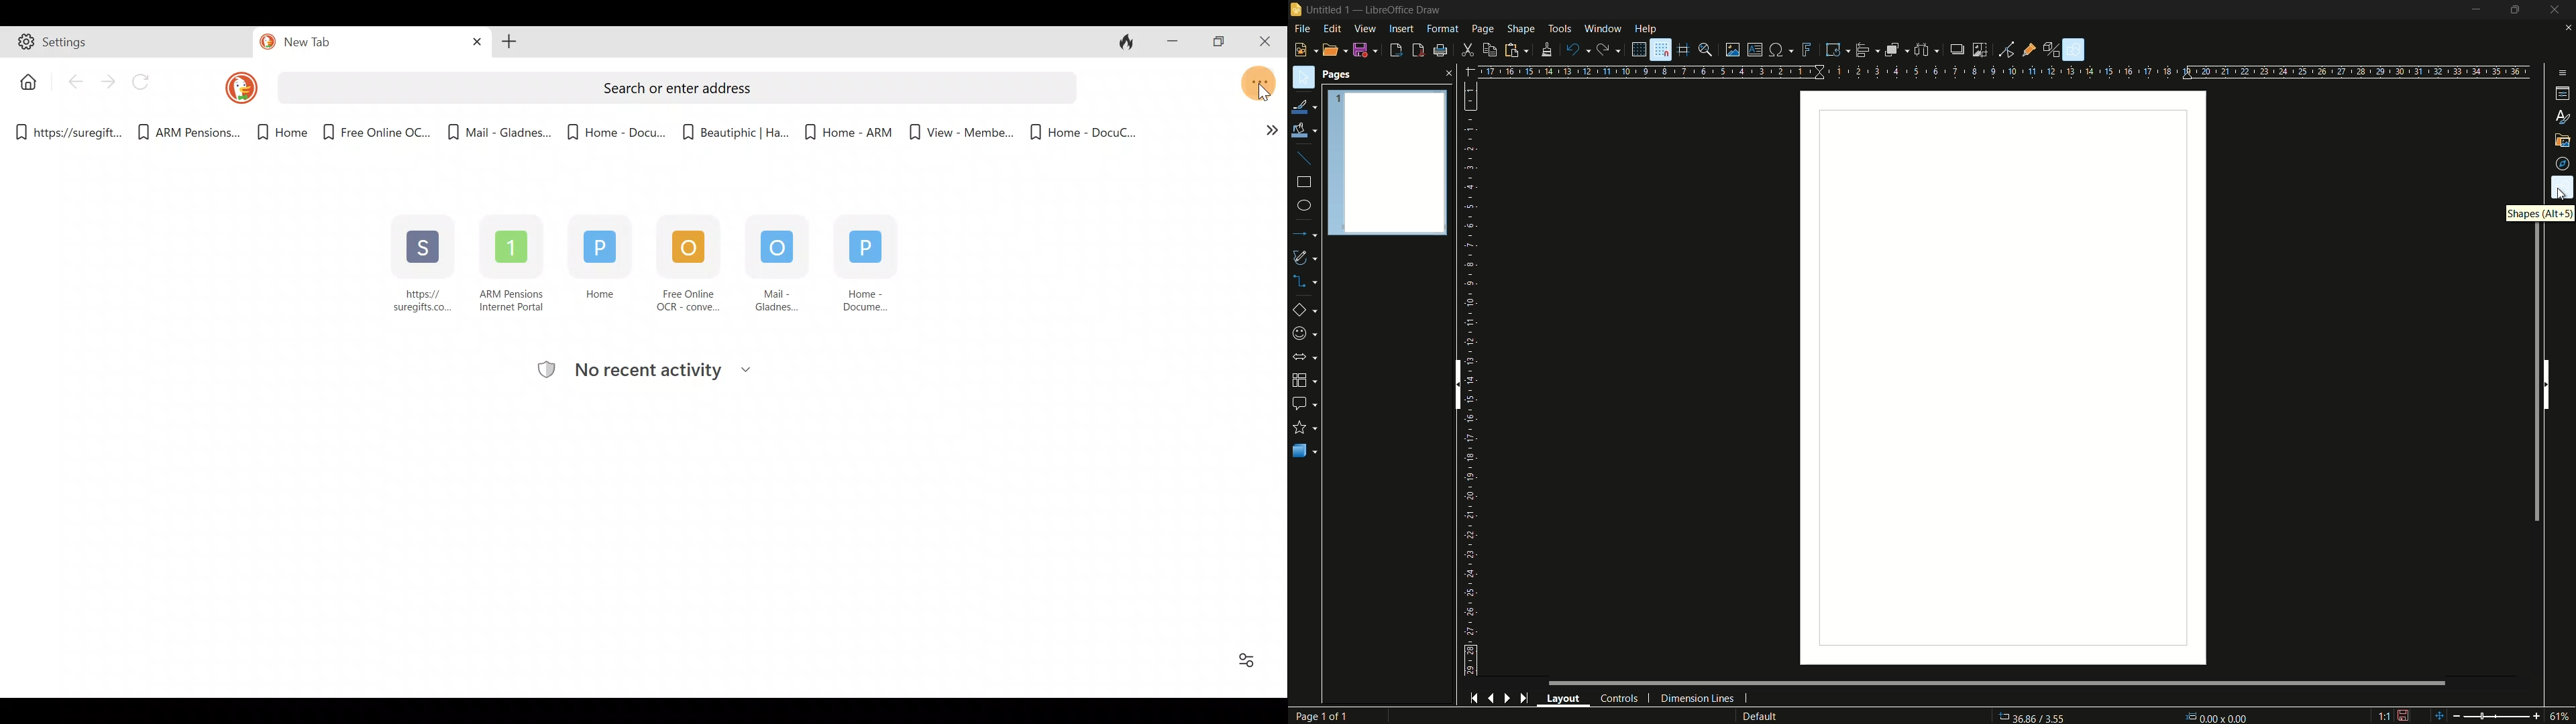 Image resolution: width=2576 pixels, height=728 pixels. I want to click on shapes, so click(2563, 188).